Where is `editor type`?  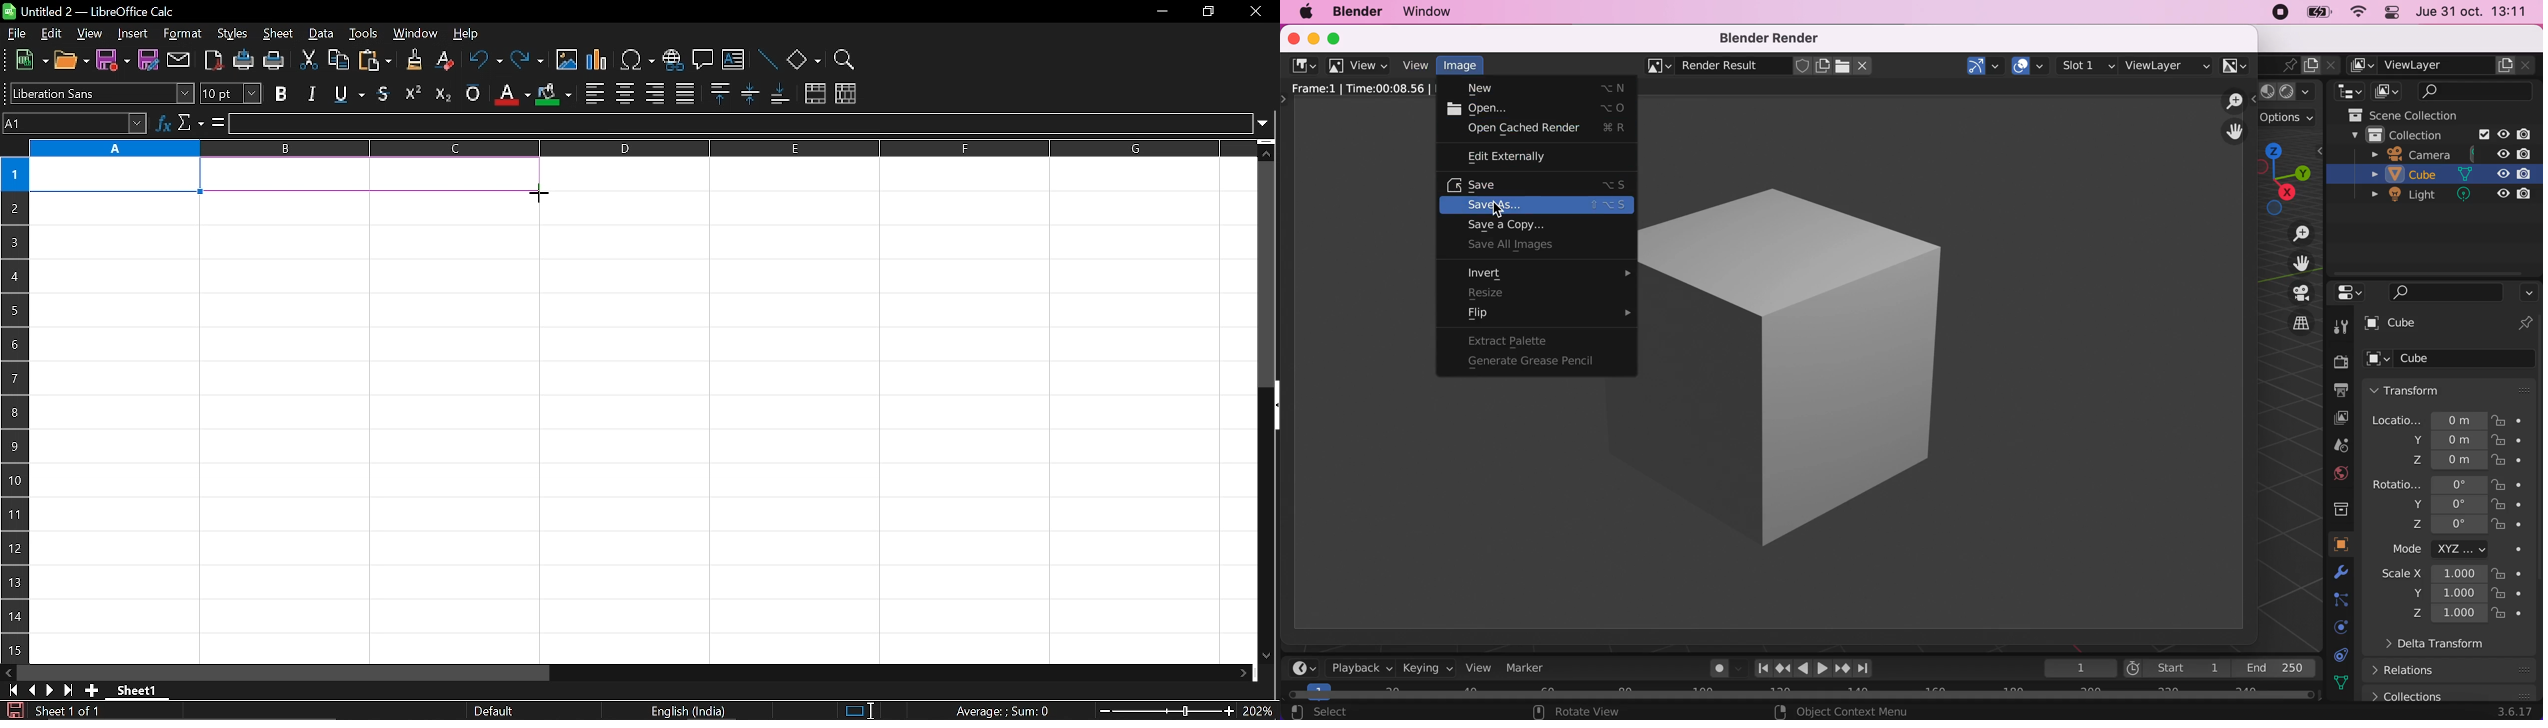
editor type is located at coordinates (1304, 668).